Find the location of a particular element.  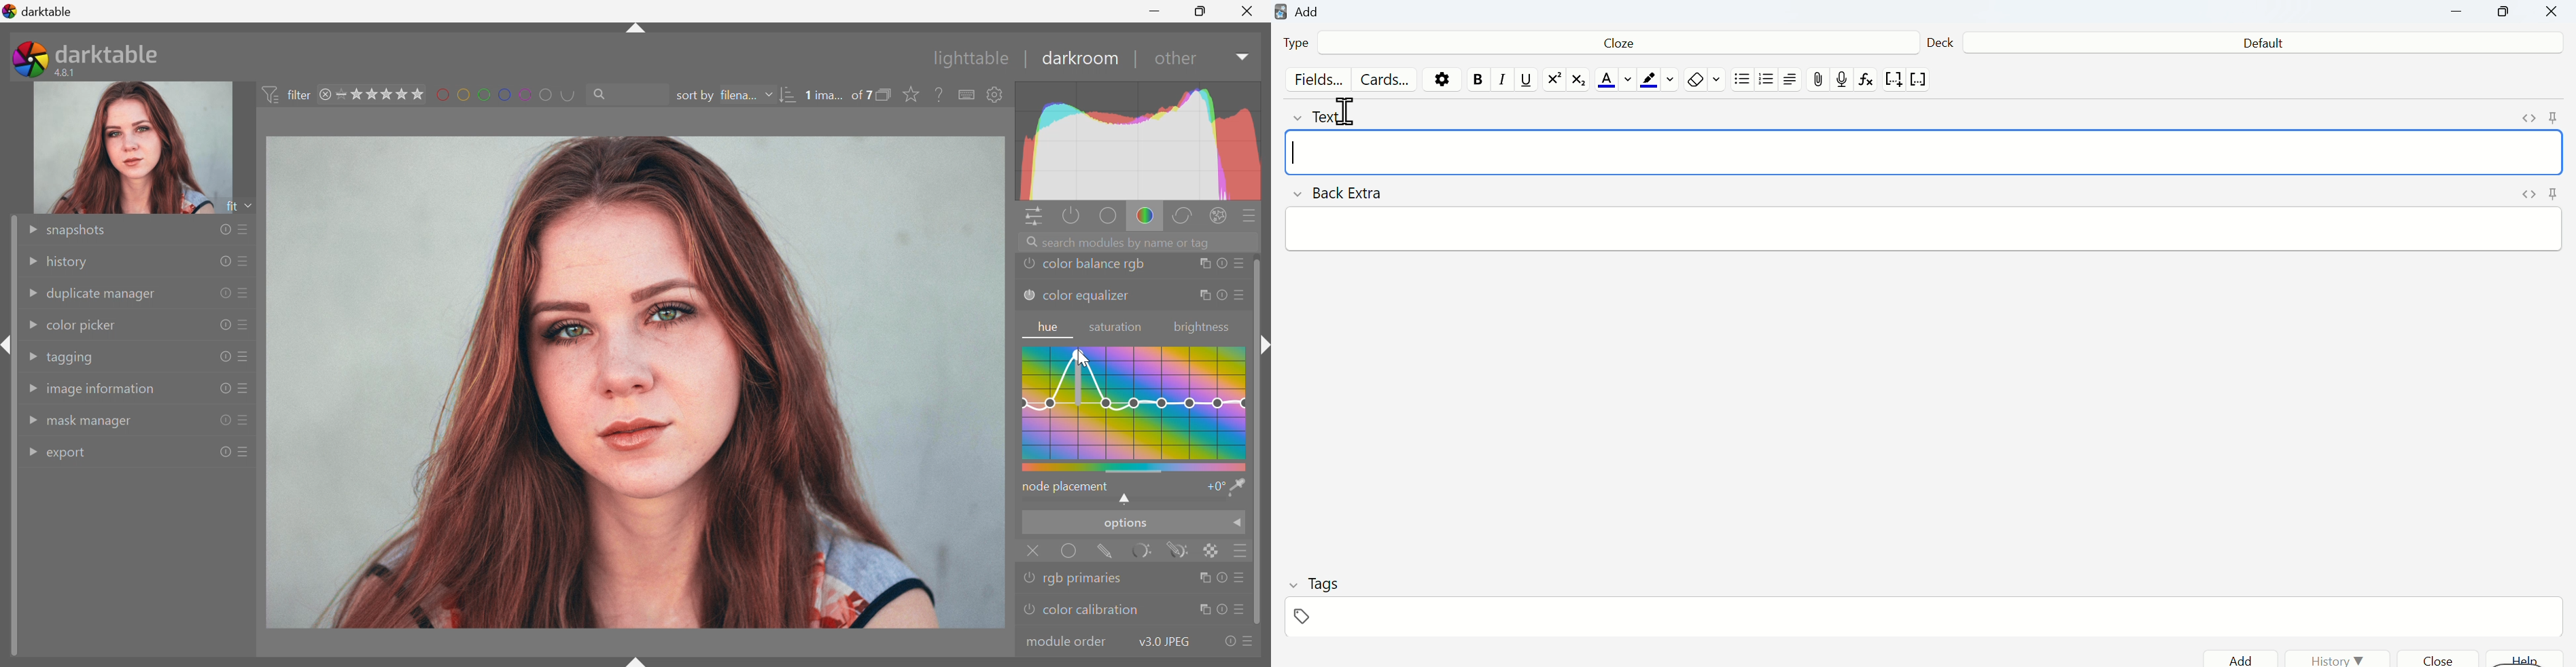

multiple instance actions is located at coordinates (1203, 610).